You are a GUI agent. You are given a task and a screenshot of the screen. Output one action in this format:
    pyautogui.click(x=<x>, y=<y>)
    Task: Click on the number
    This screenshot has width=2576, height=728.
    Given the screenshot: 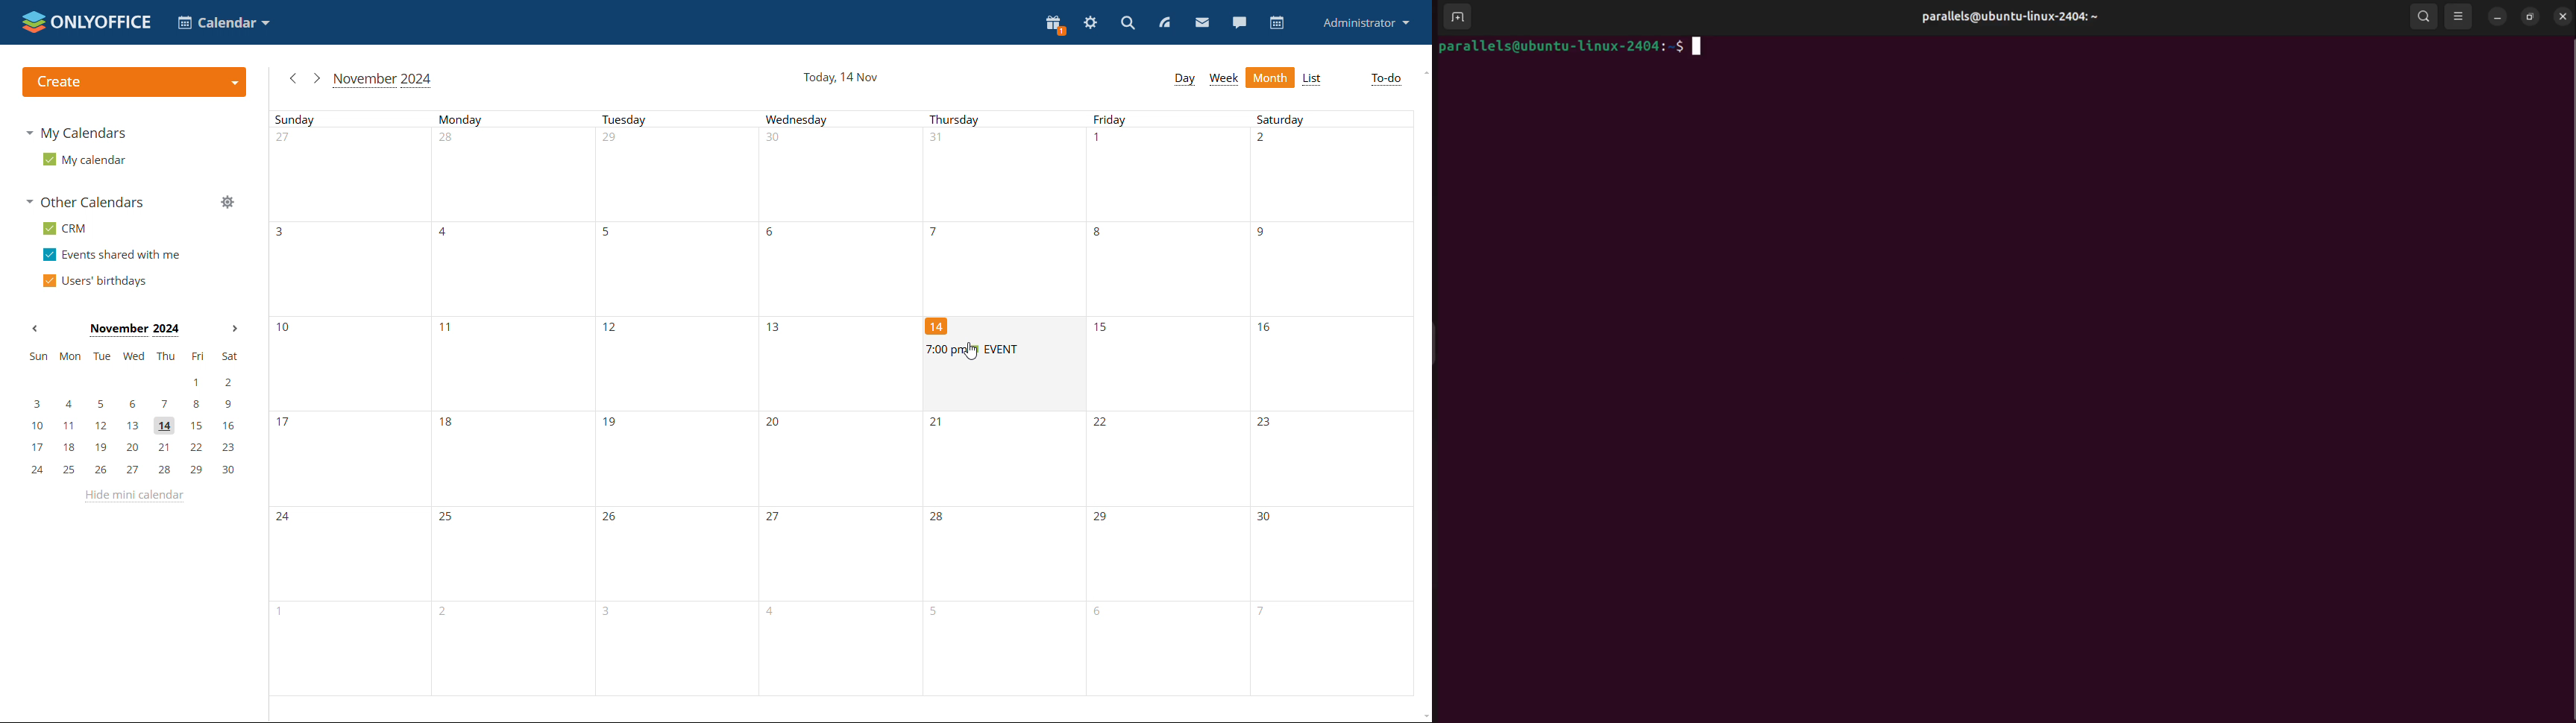 What is the action you would take?
    pyautogui.click(x=940, y=423)
    